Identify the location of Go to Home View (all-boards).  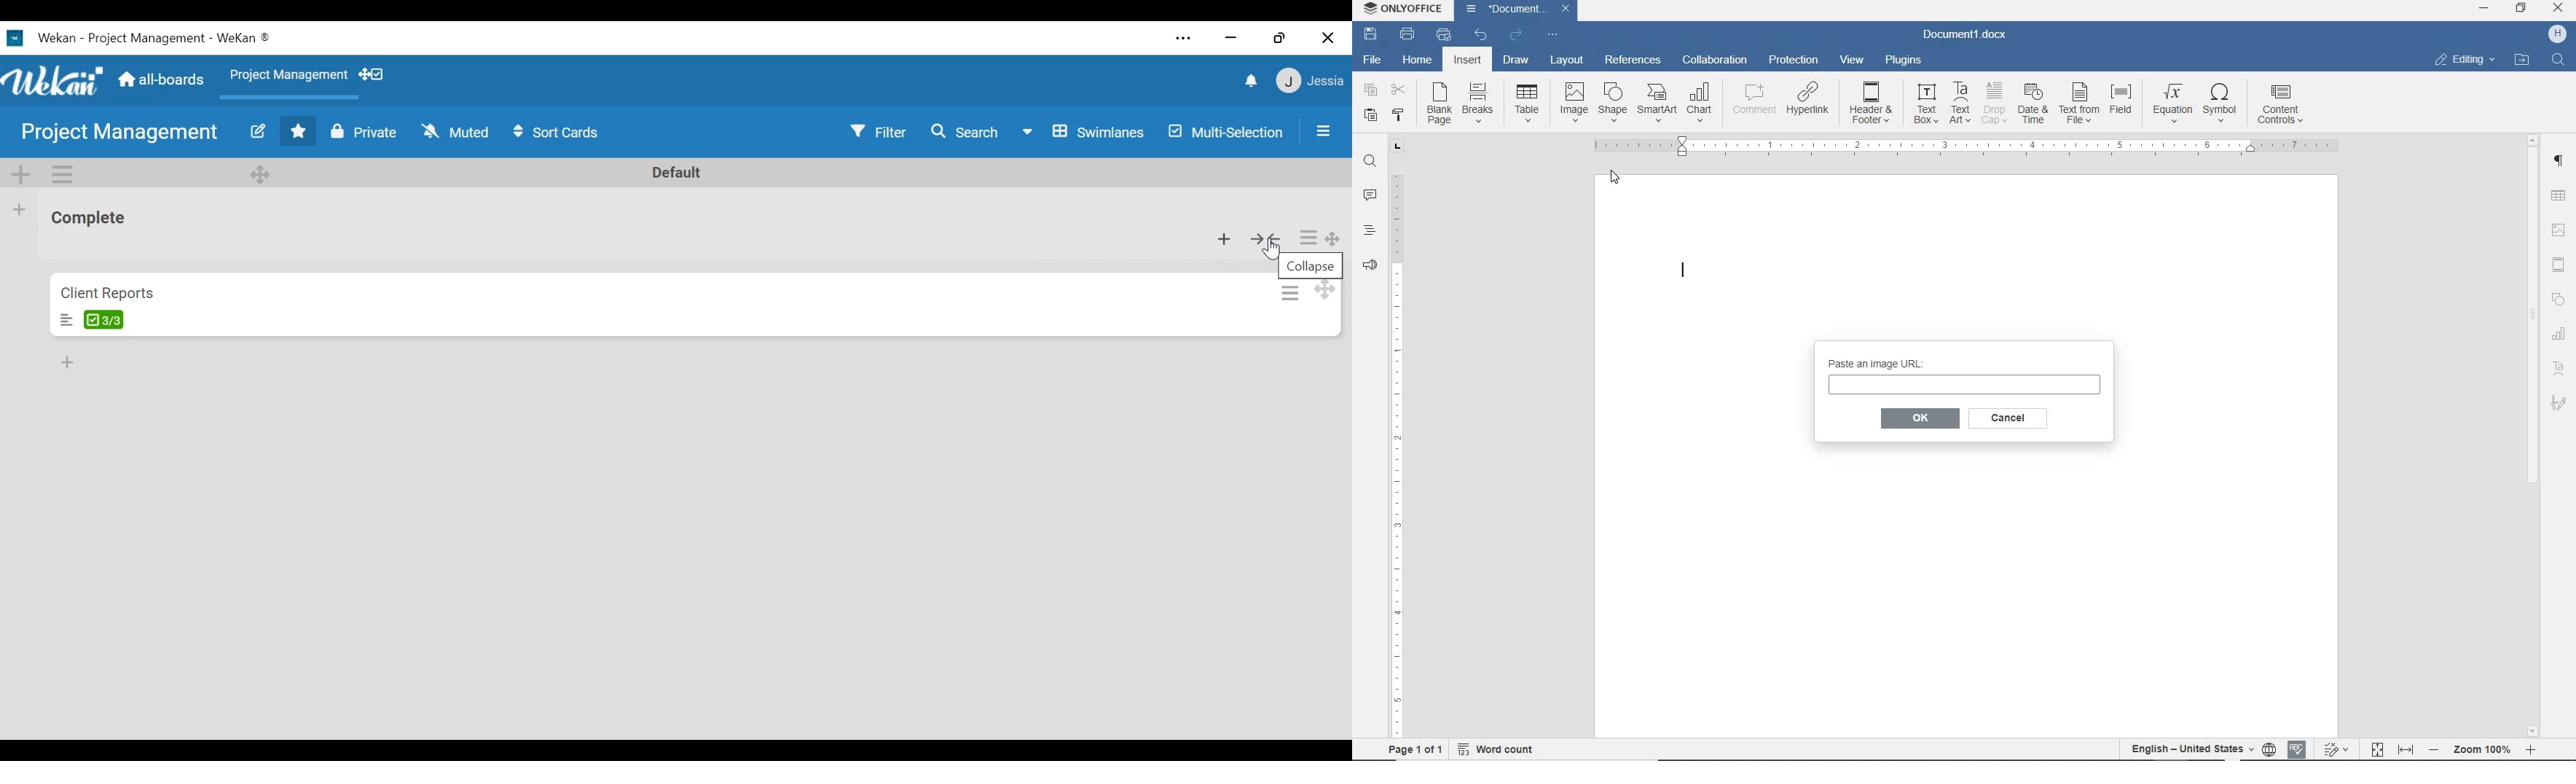
(161, 81).